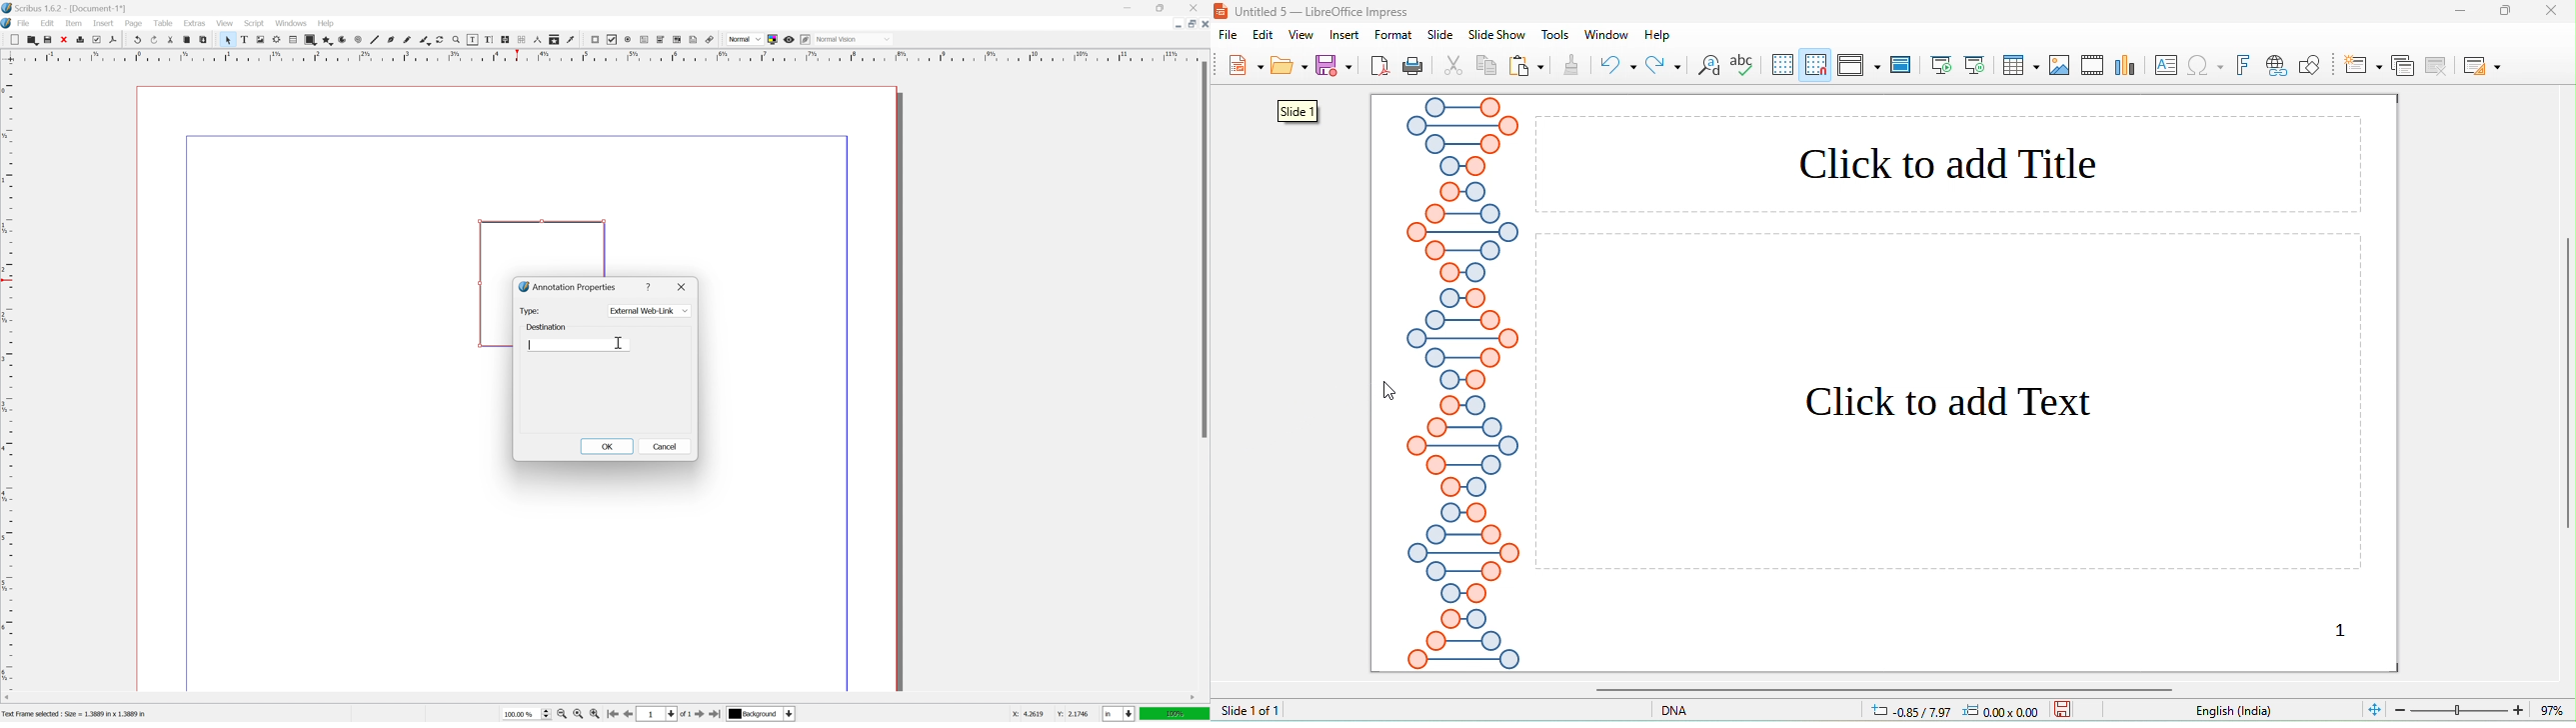 The width and height of the screenshot is (2576, 728). I want to click on text frame, so click(244, 39).